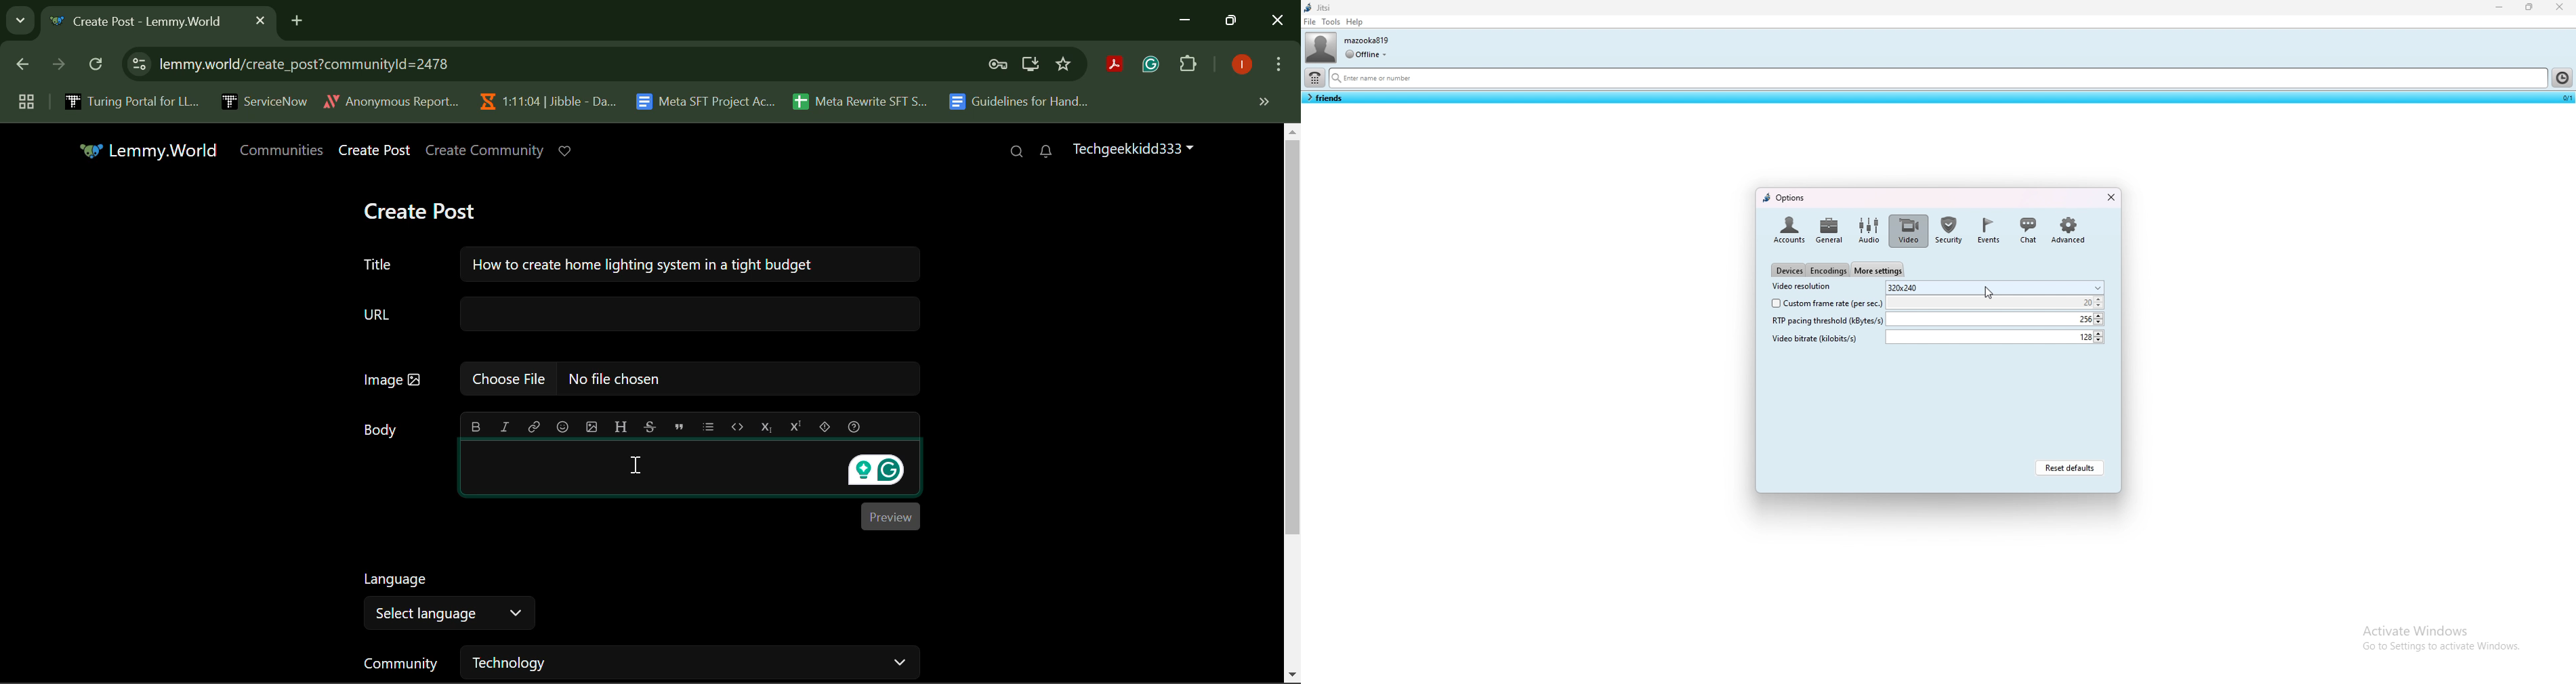 The width and height of the screenshot is (2576, 700). What do you see at coordinates (1950, 230) in the screenshot?
I see `Security` at bounding box center [1950, 230].